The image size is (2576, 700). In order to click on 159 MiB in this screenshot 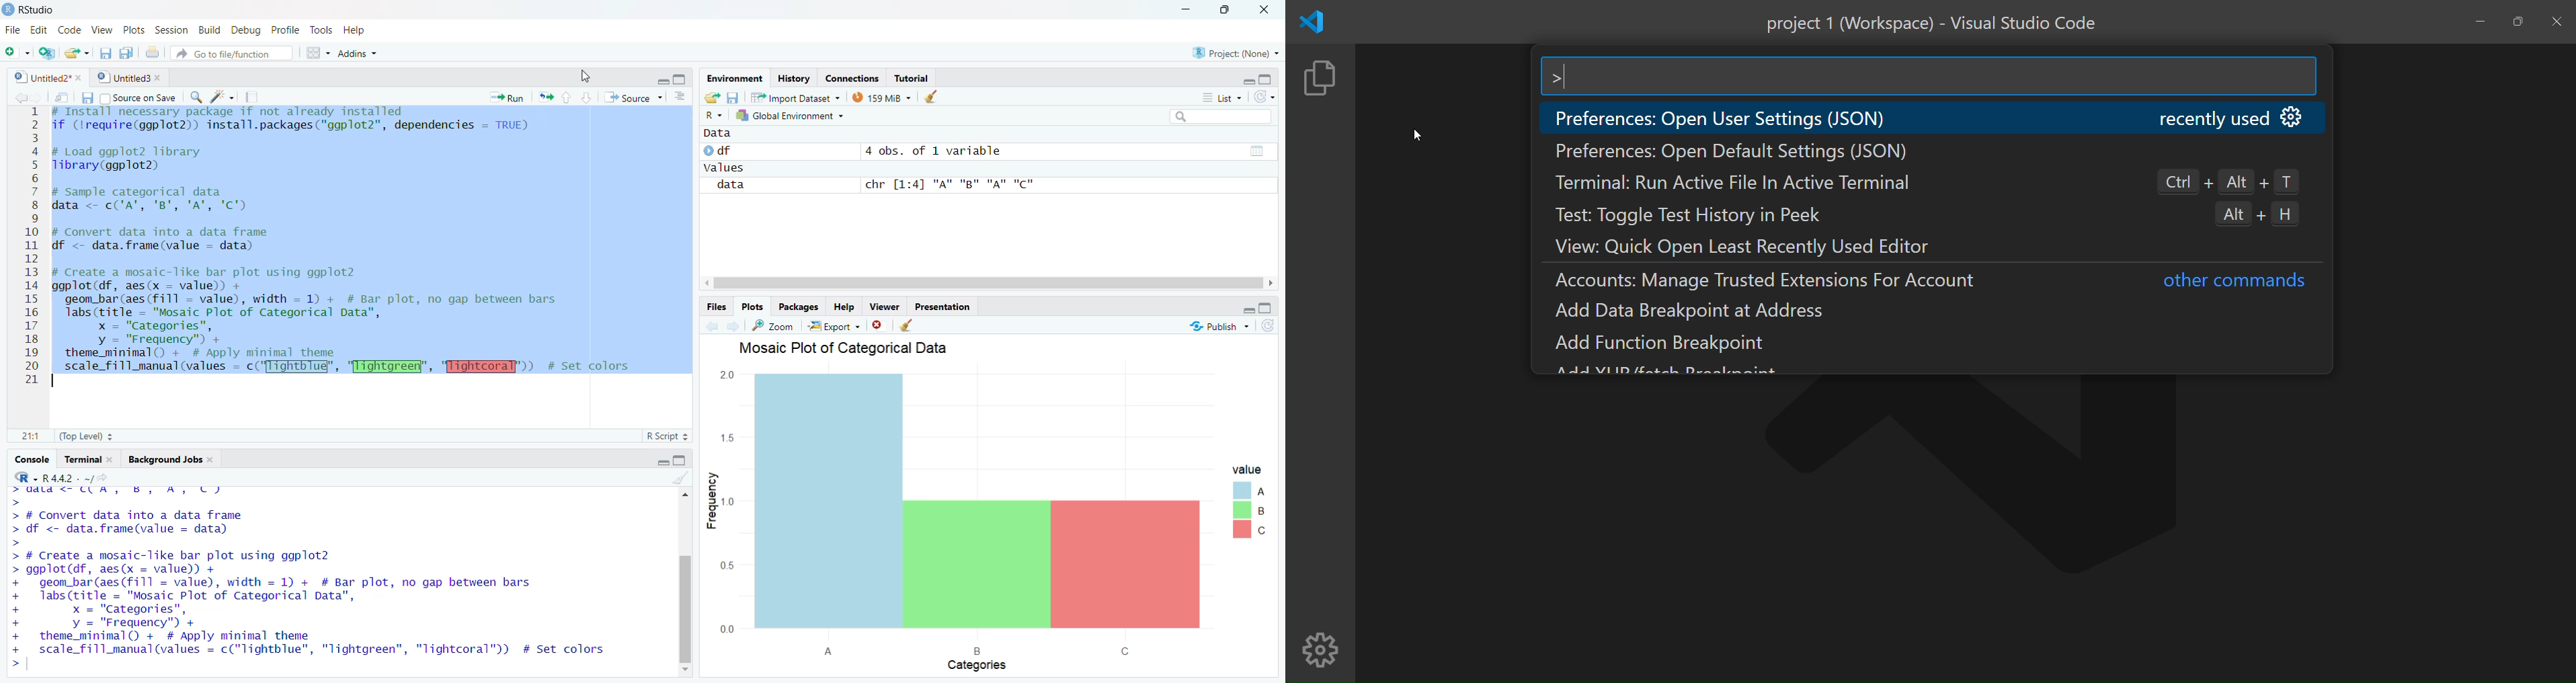, I will do `click(883, 96)`.